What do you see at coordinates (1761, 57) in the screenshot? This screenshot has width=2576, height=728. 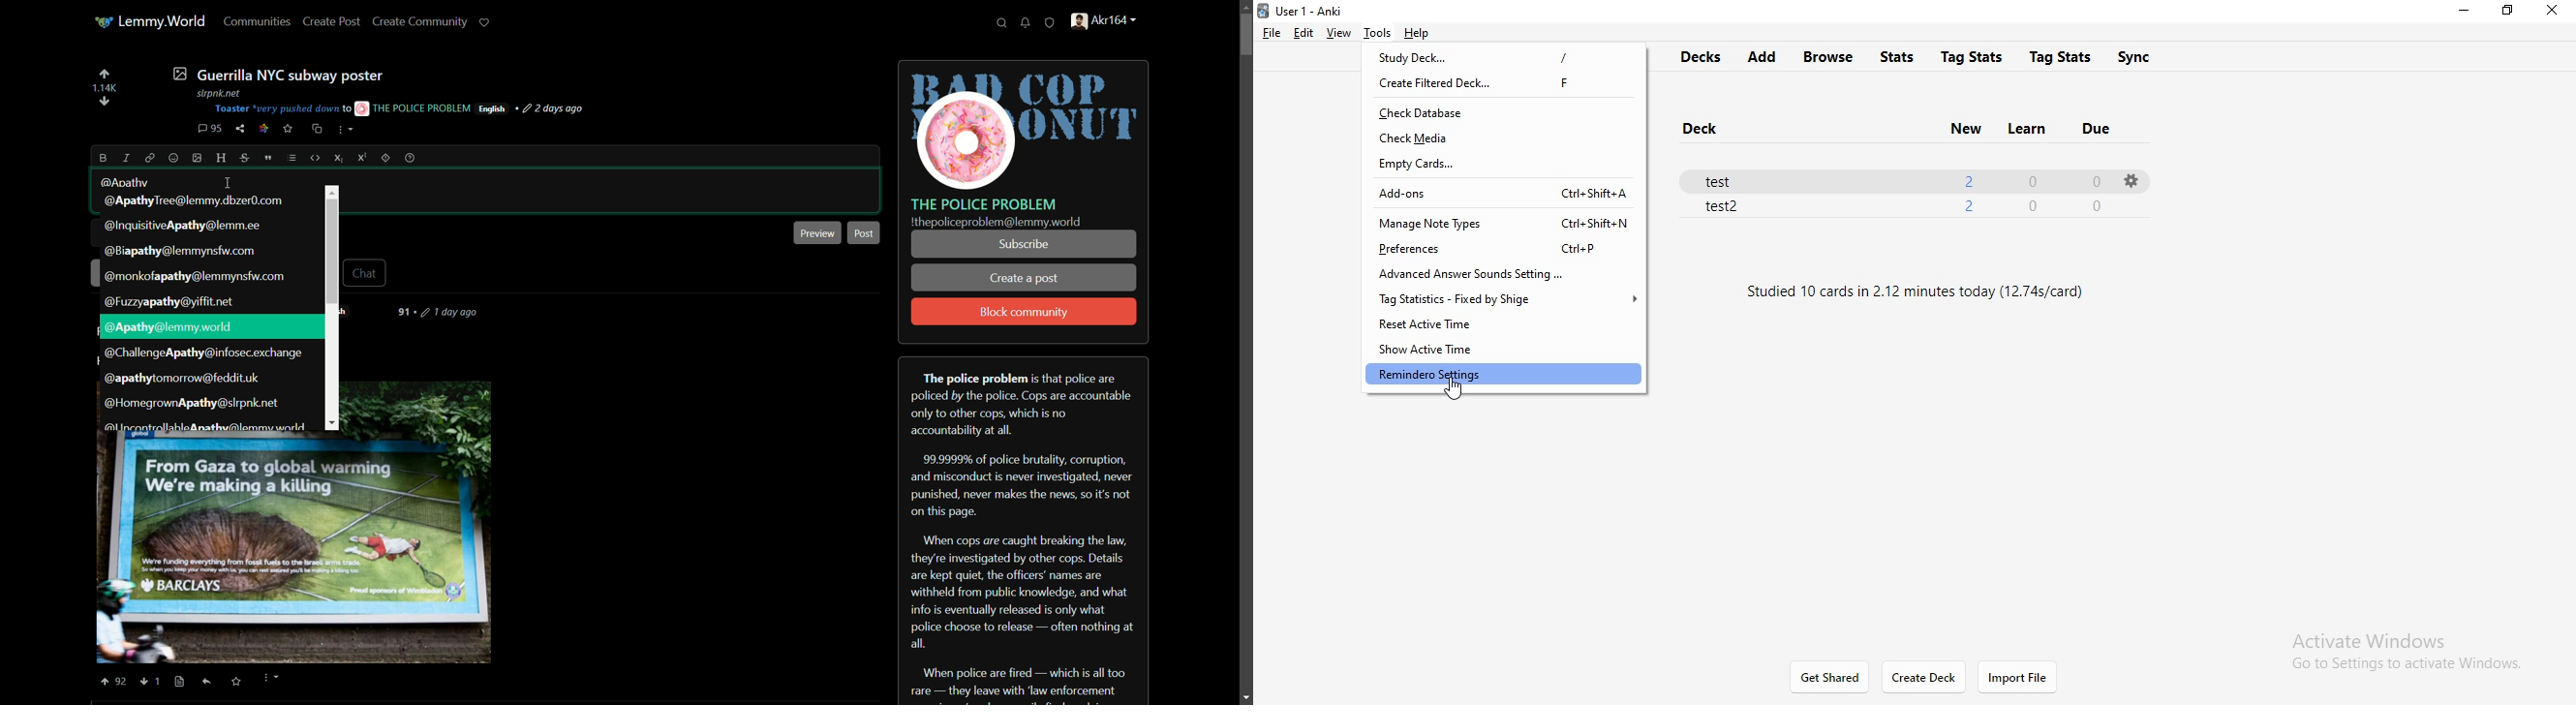 I see `add` at bounding box center [1761, 57].